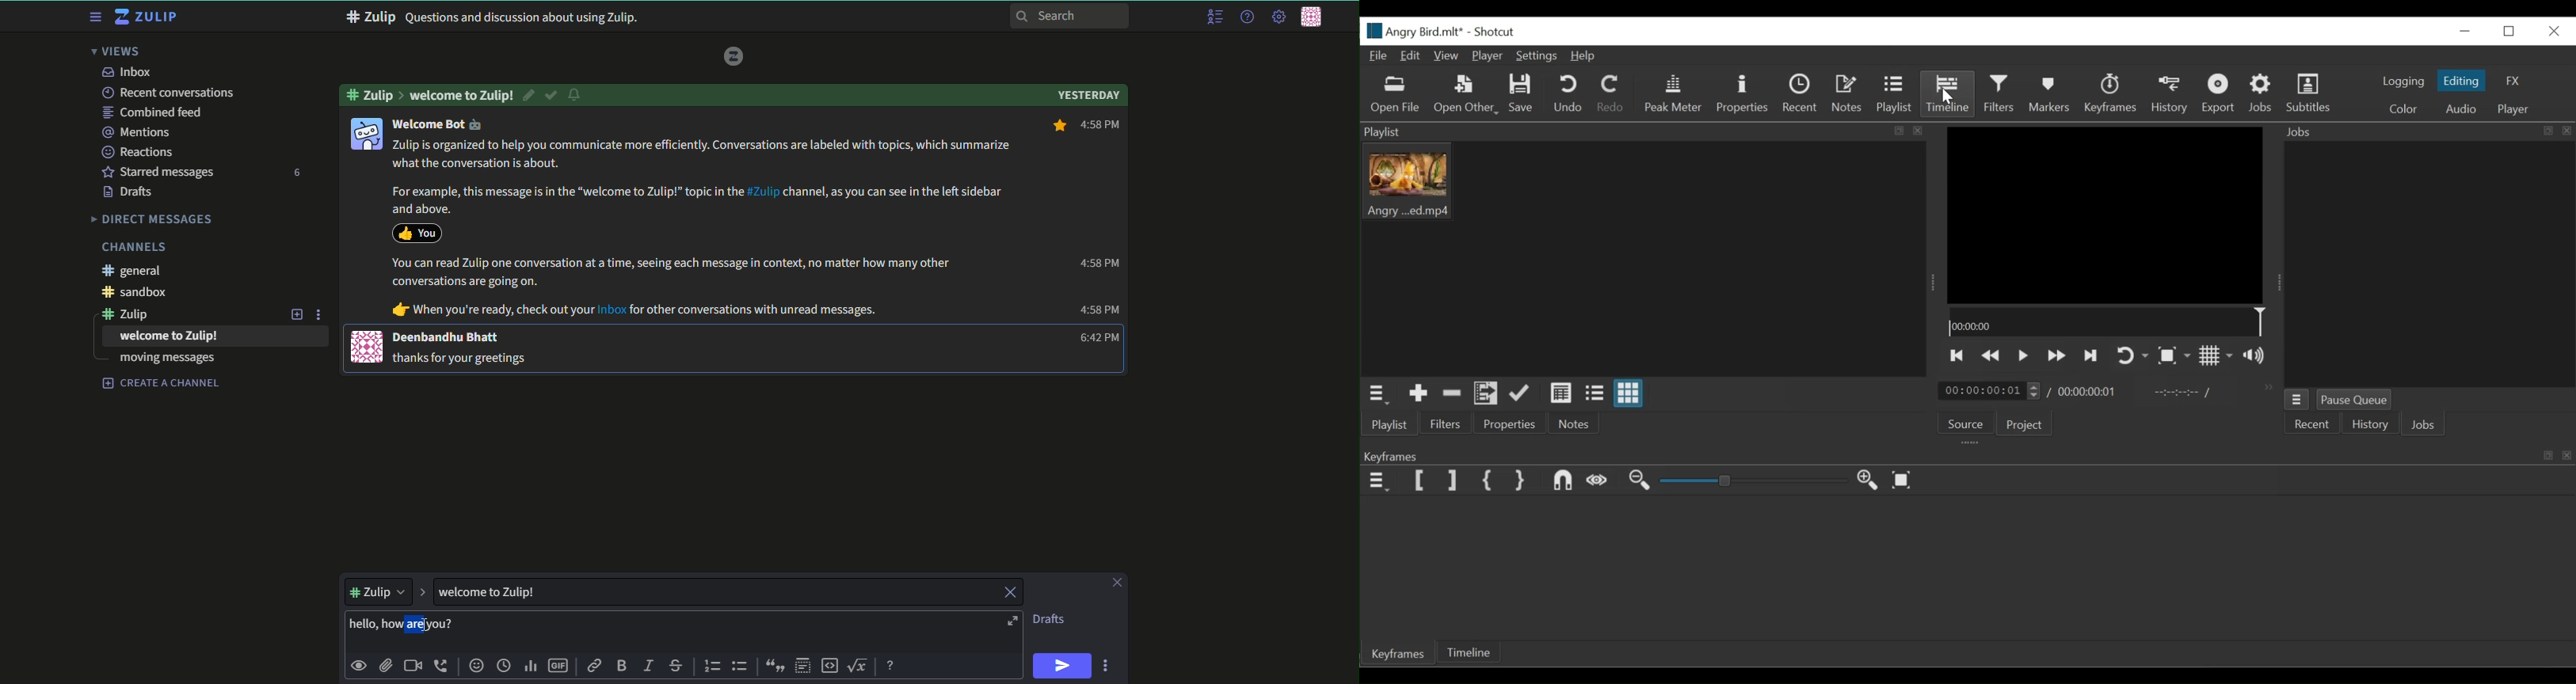 Image resolution: width=2576 pixels, height=700 pixels. What do you see at coordinates (1958, 356) in the screenshot?
I see `Skip to the previous point` at bounding box center [1958, 356].